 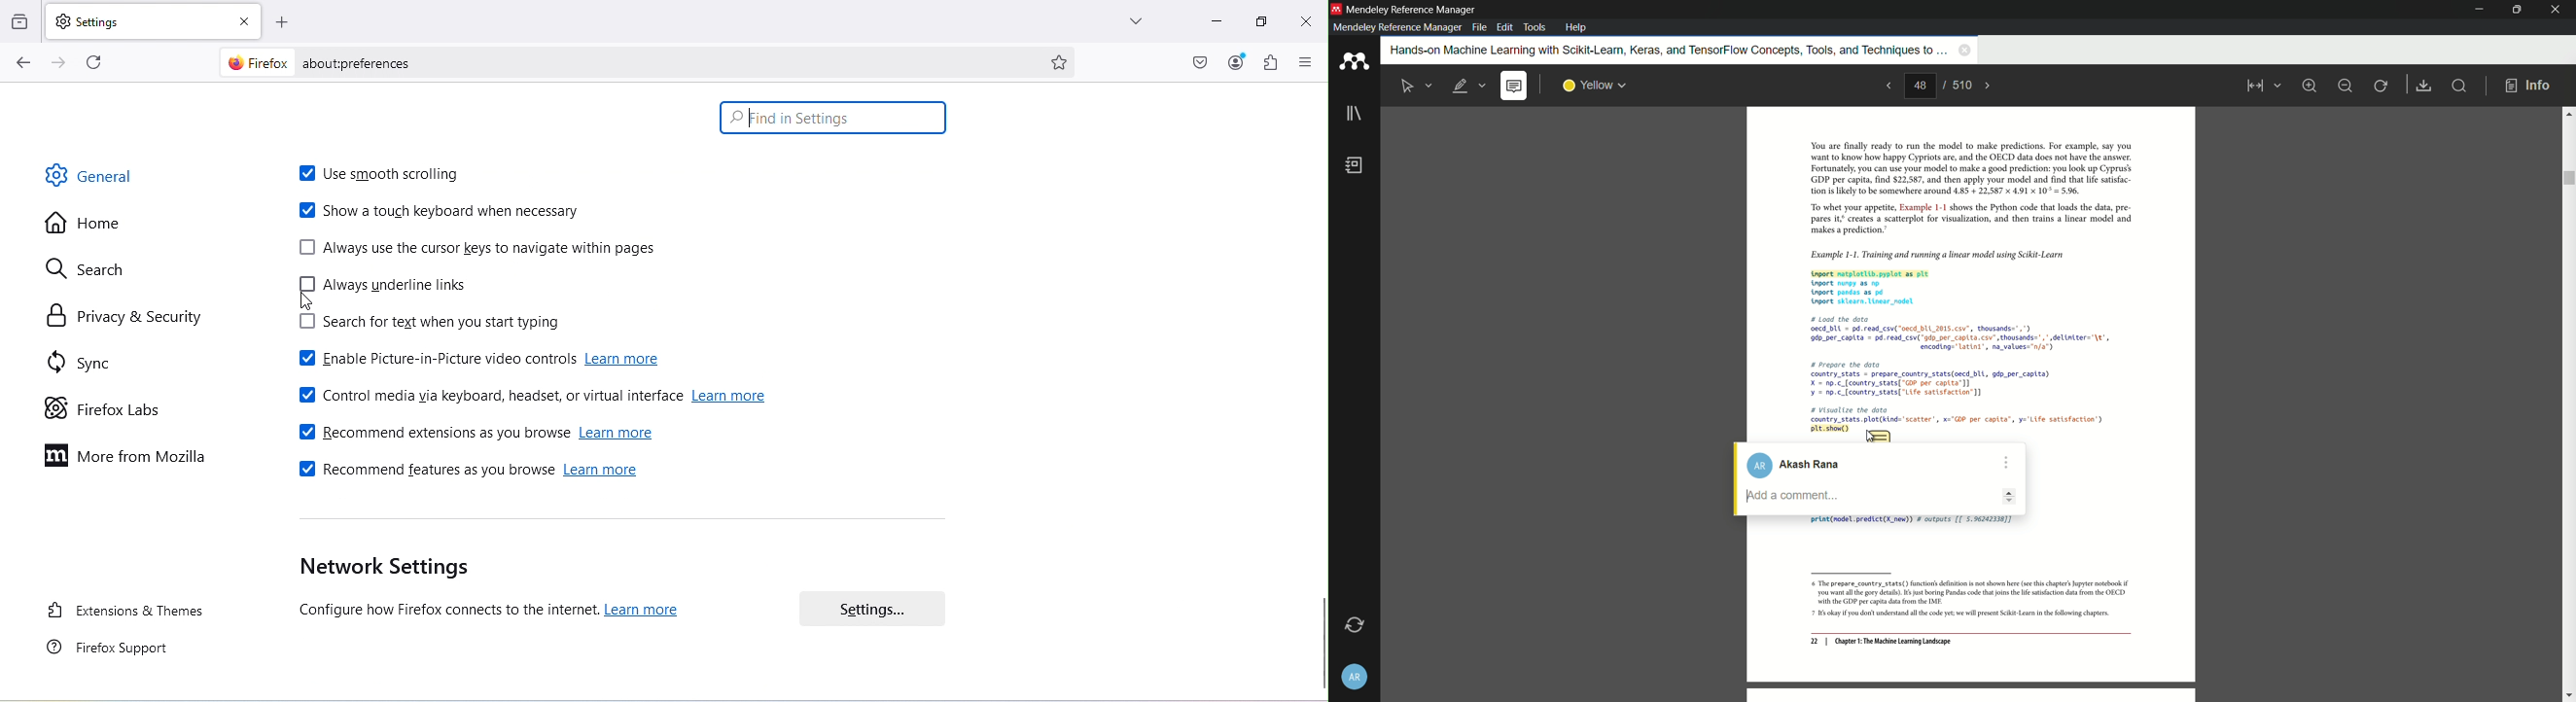 What do you see at coordinates (2568, 178) in the screenshot?
I see `scroll bar` at bounding box center [2568, 178].